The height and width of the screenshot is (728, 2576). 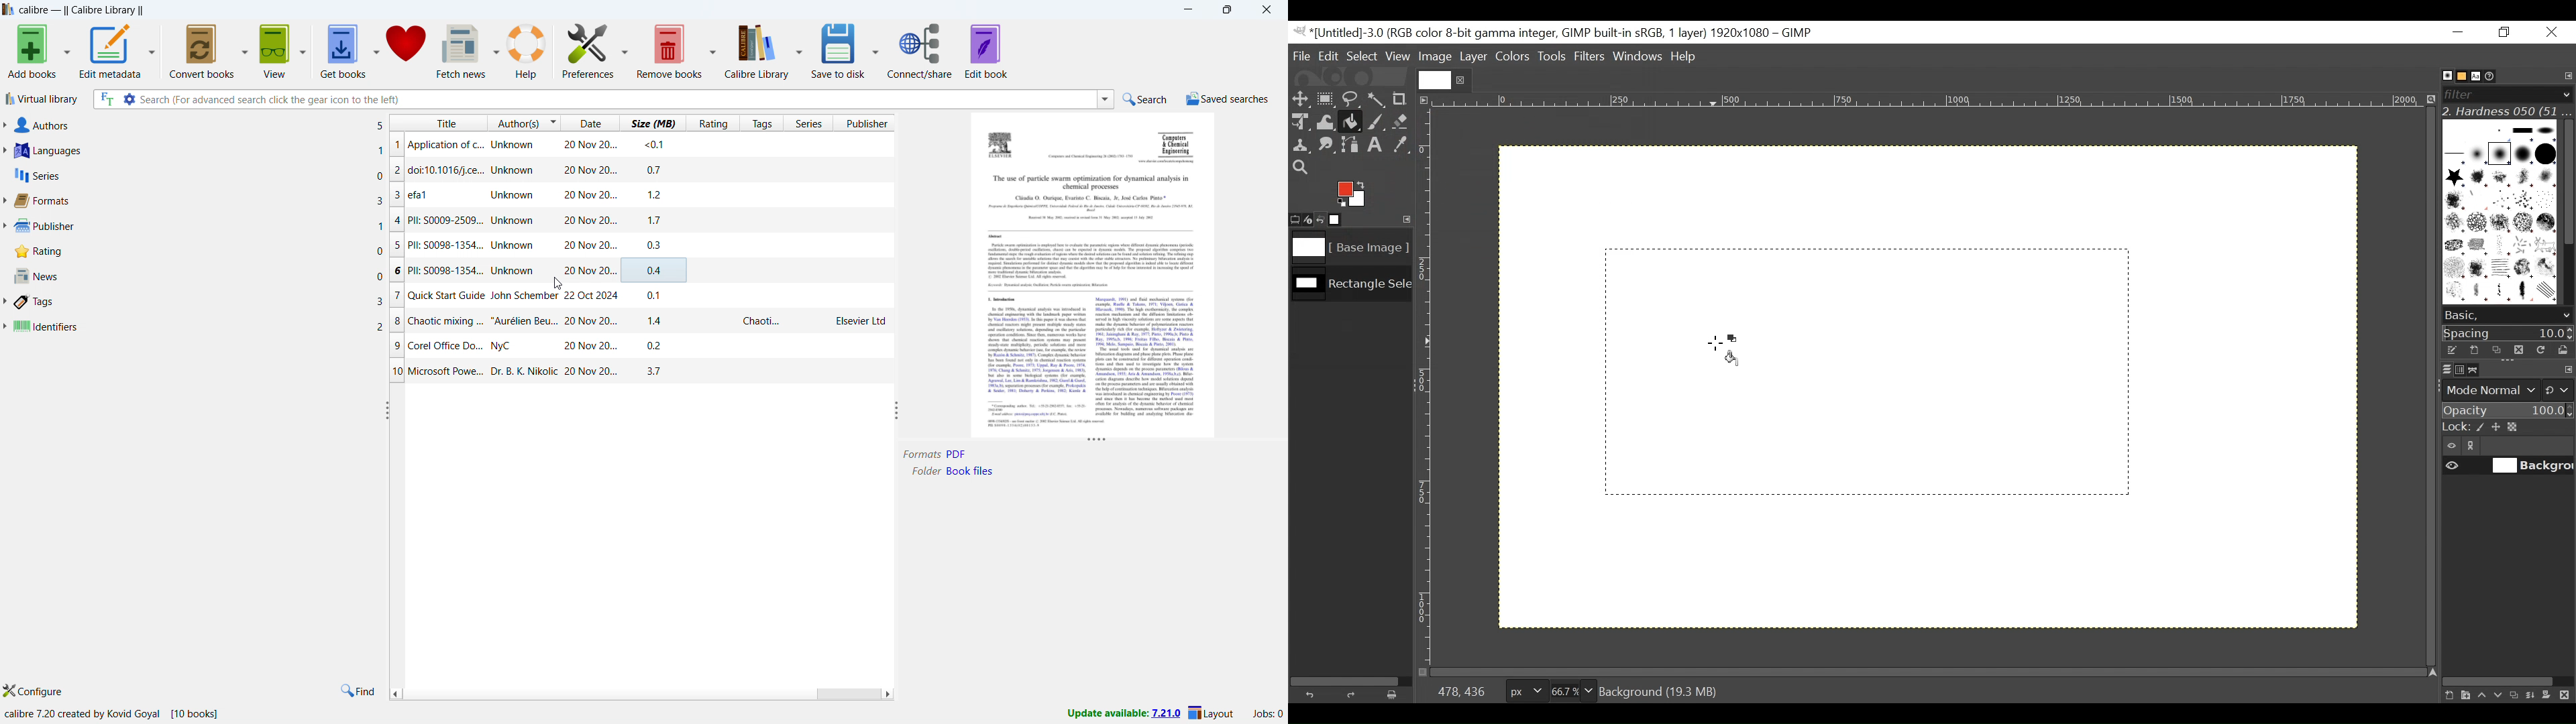 I want to click on calibre library, so click(x=757, y=50).